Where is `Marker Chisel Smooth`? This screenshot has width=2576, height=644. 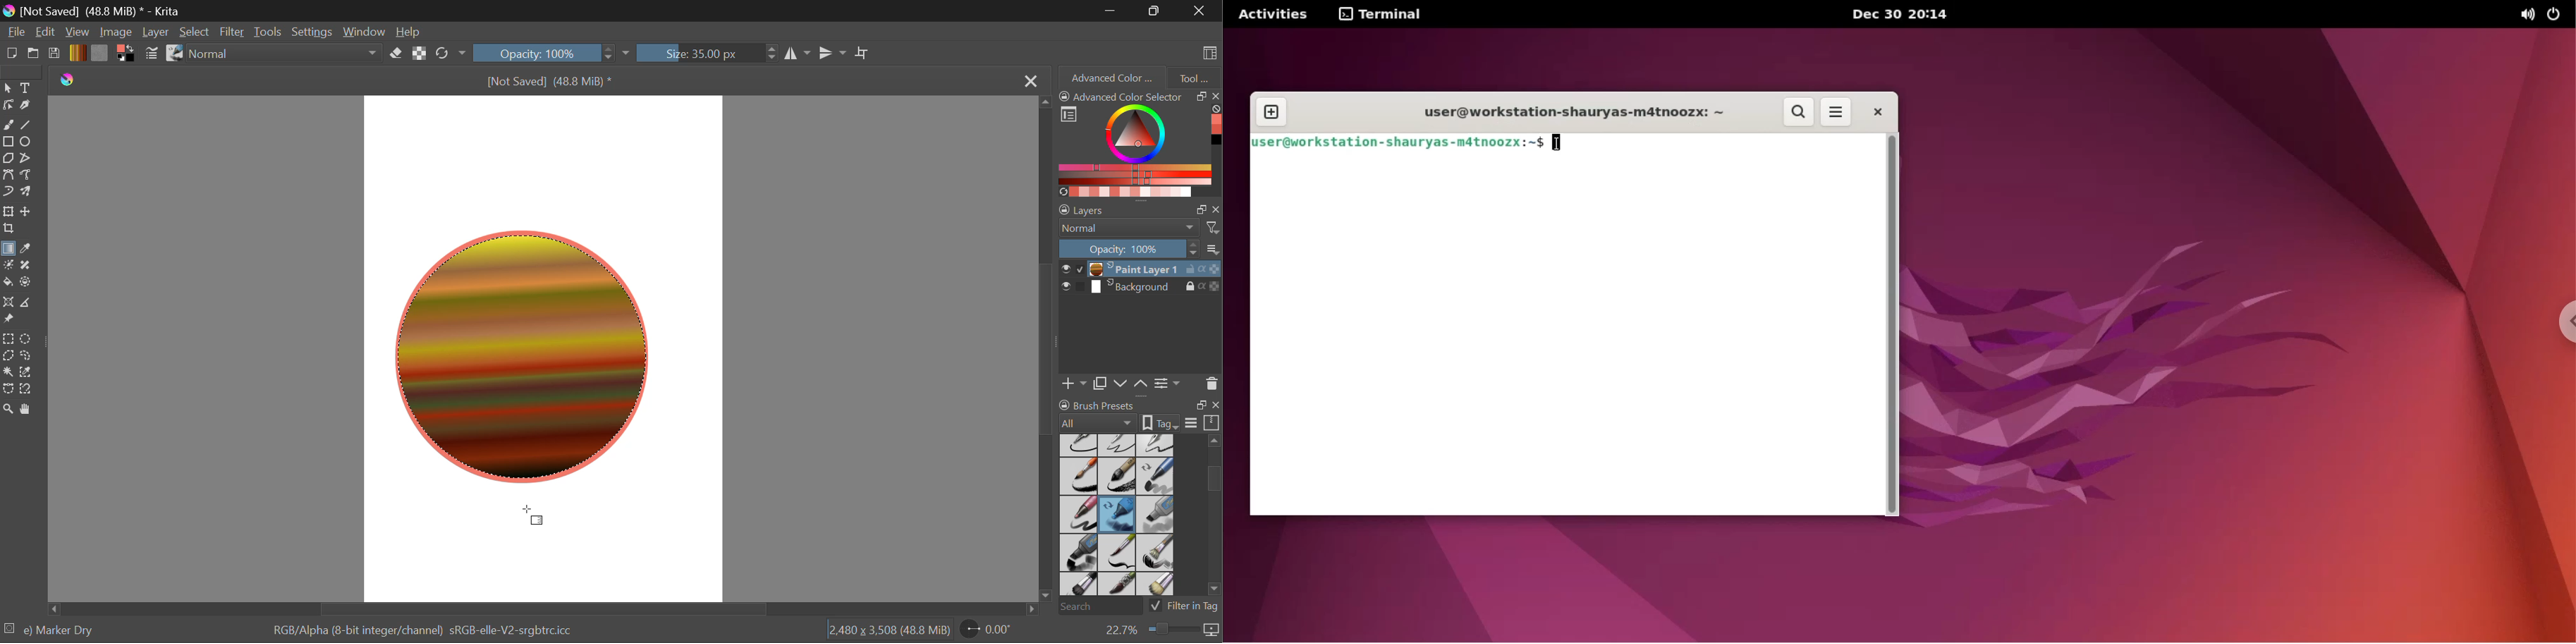 Marker Chisel Smooth is located at coordinates (1156, 476).